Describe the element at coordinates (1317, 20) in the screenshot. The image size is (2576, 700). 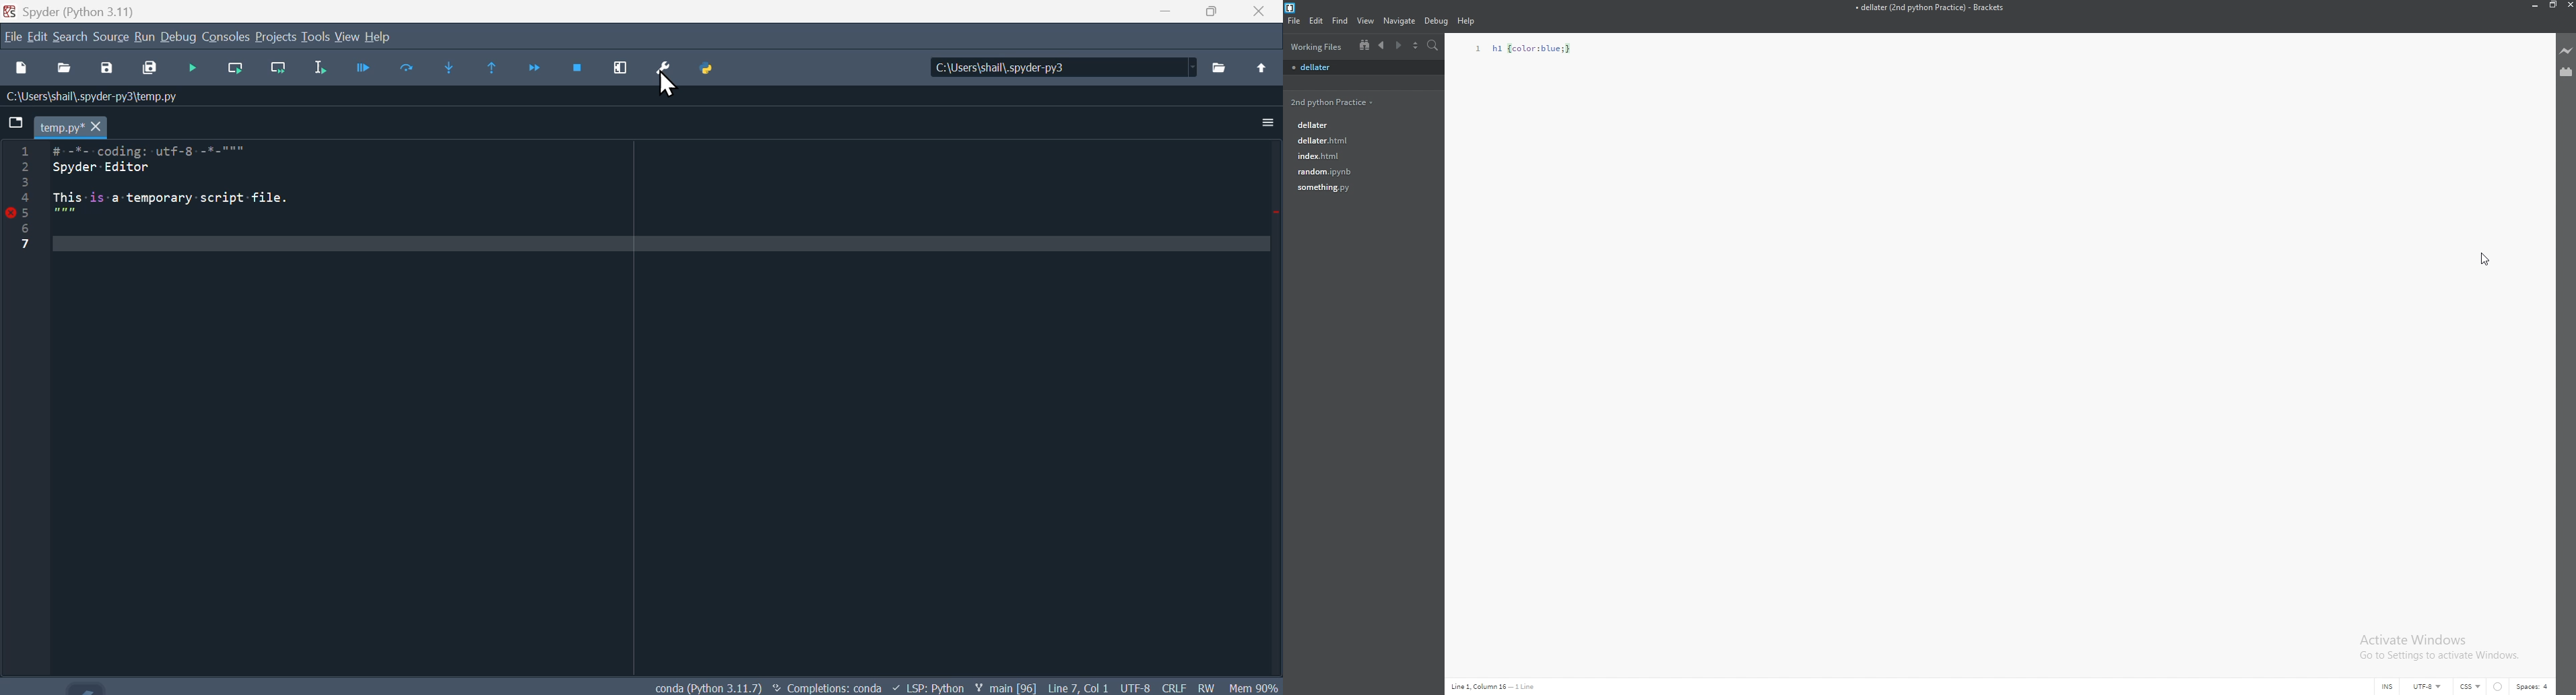
I see `edit` at that location.